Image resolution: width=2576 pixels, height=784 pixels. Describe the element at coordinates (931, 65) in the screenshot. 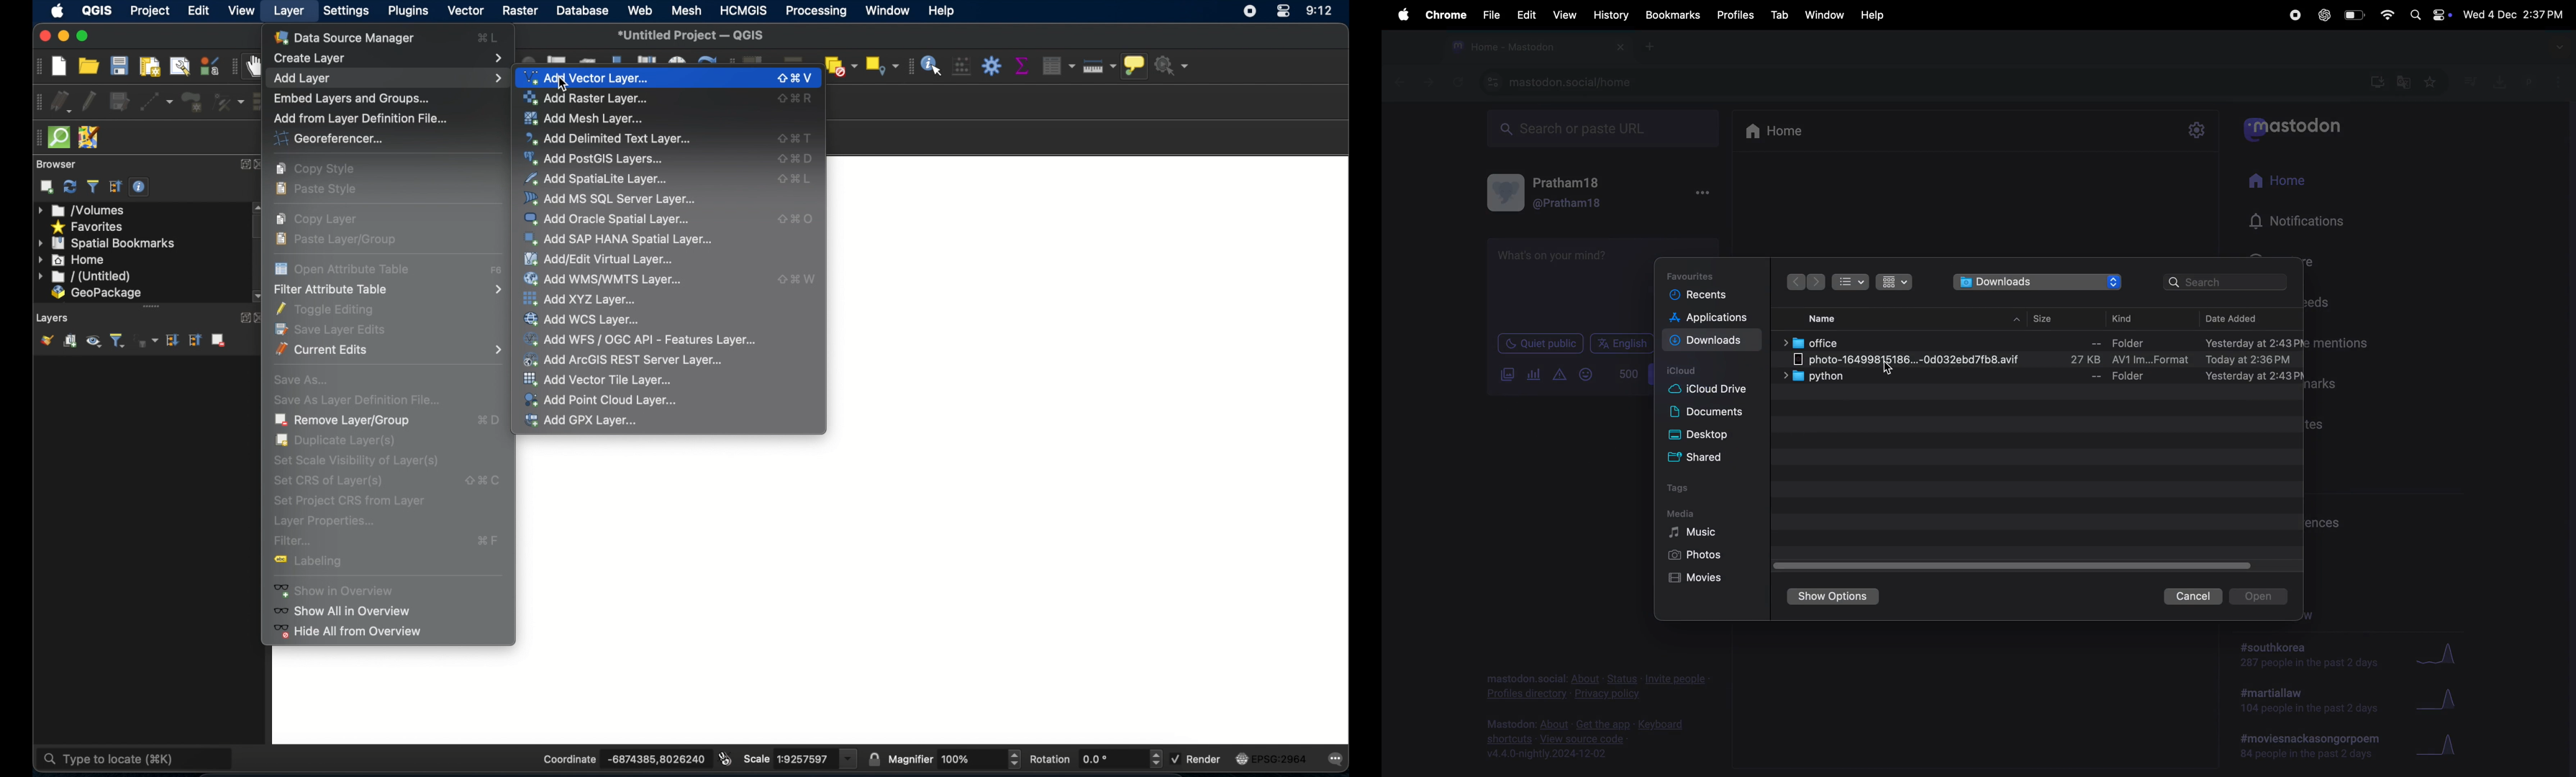

I see `identify feature` at that location.